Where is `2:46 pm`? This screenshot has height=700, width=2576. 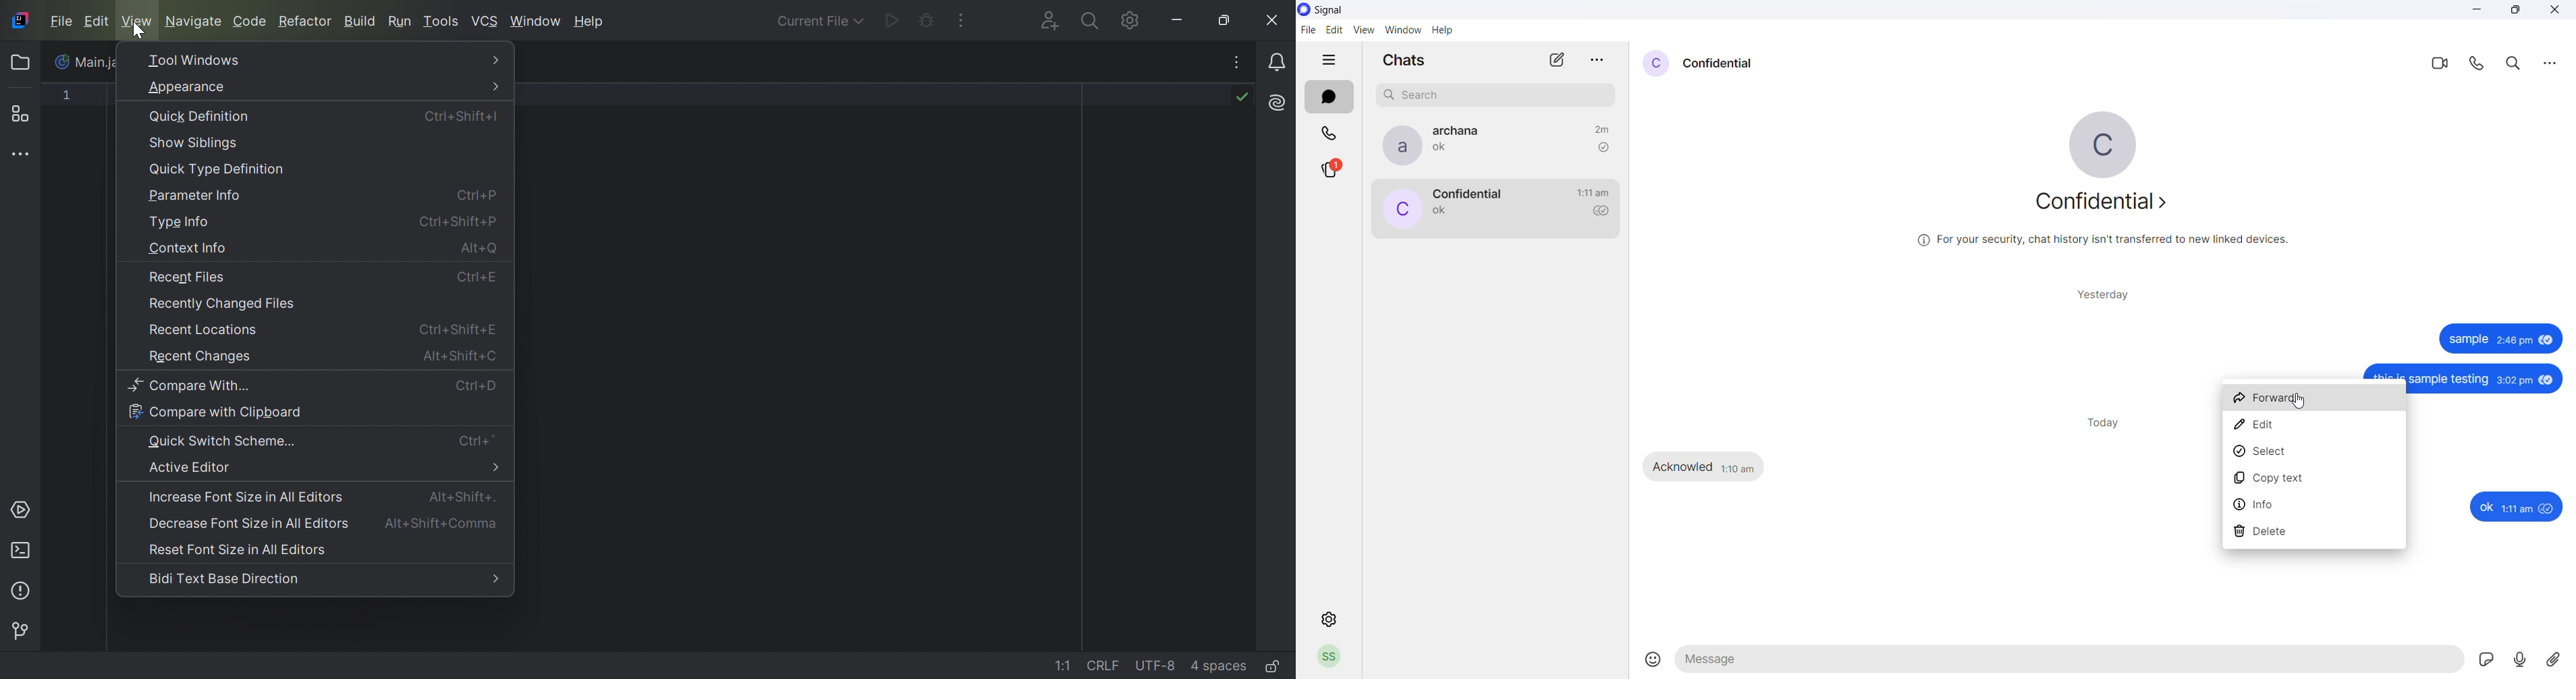 2:46 pm is located at coordinates (2514, 342).